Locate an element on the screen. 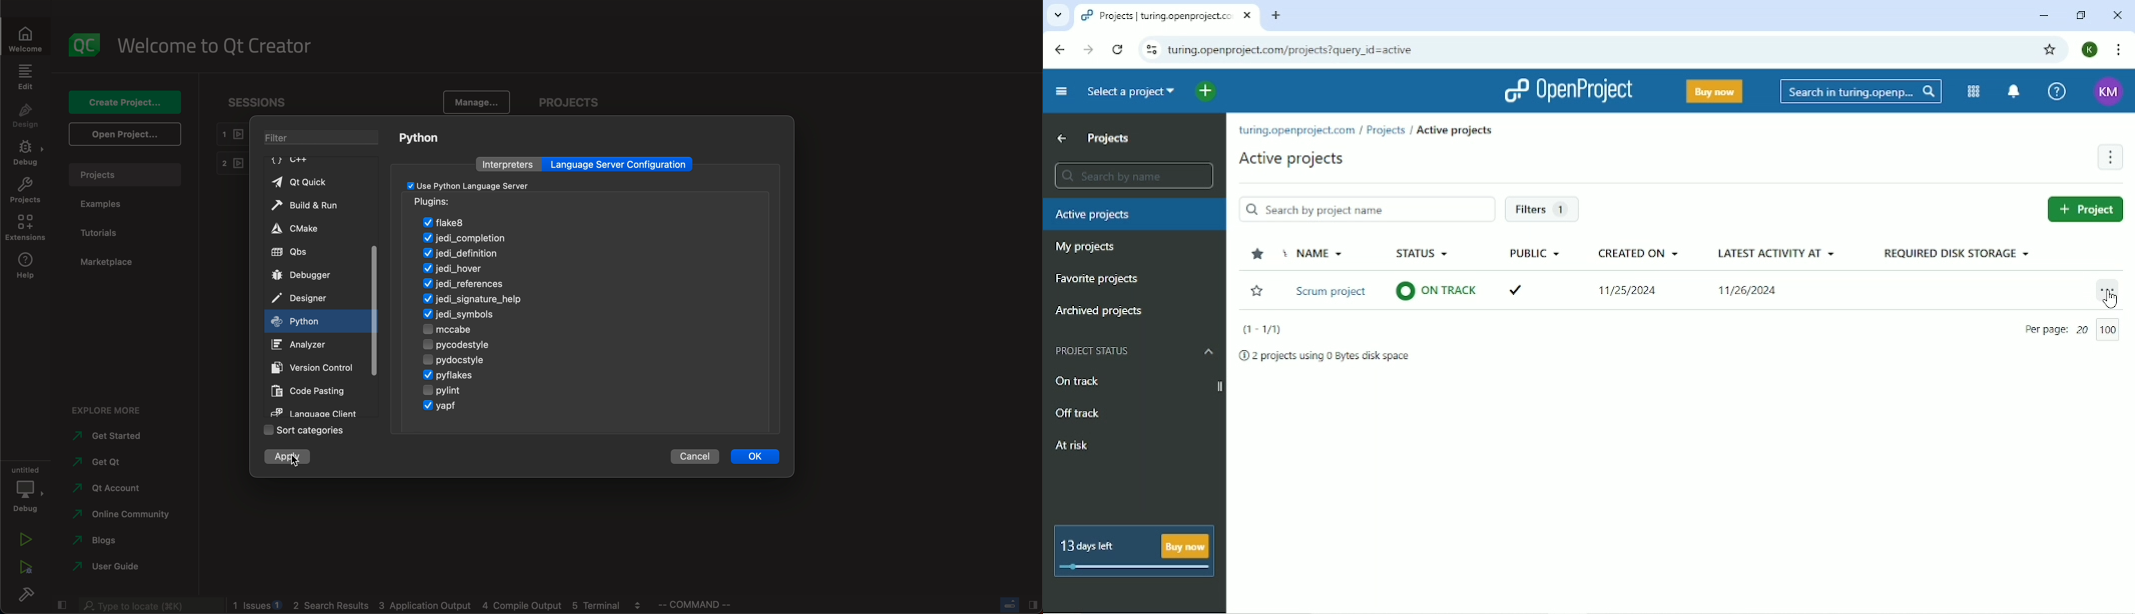 The image size is (2156, 616). turing.openproject.com/projects?query_id=active is located at coordinates (1306, 51).